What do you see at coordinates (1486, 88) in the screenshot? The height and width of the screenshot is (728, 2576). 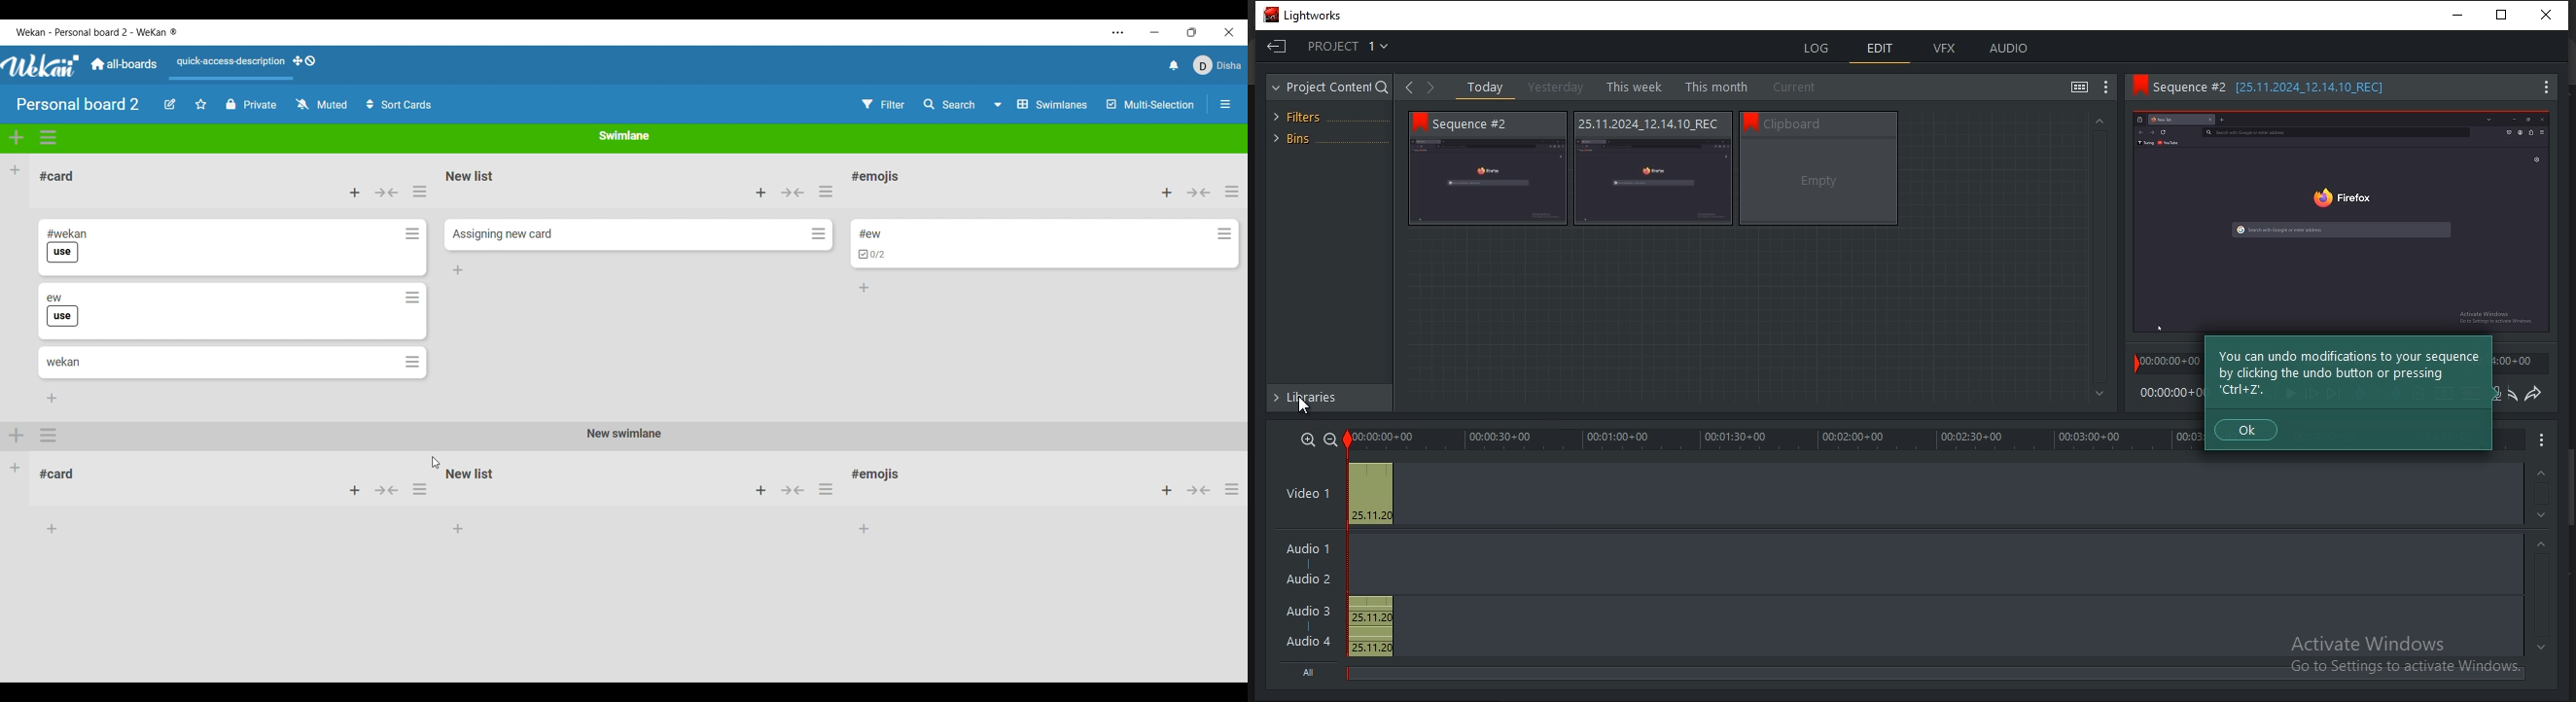 I see `today` at bounding box center [1486, 88].